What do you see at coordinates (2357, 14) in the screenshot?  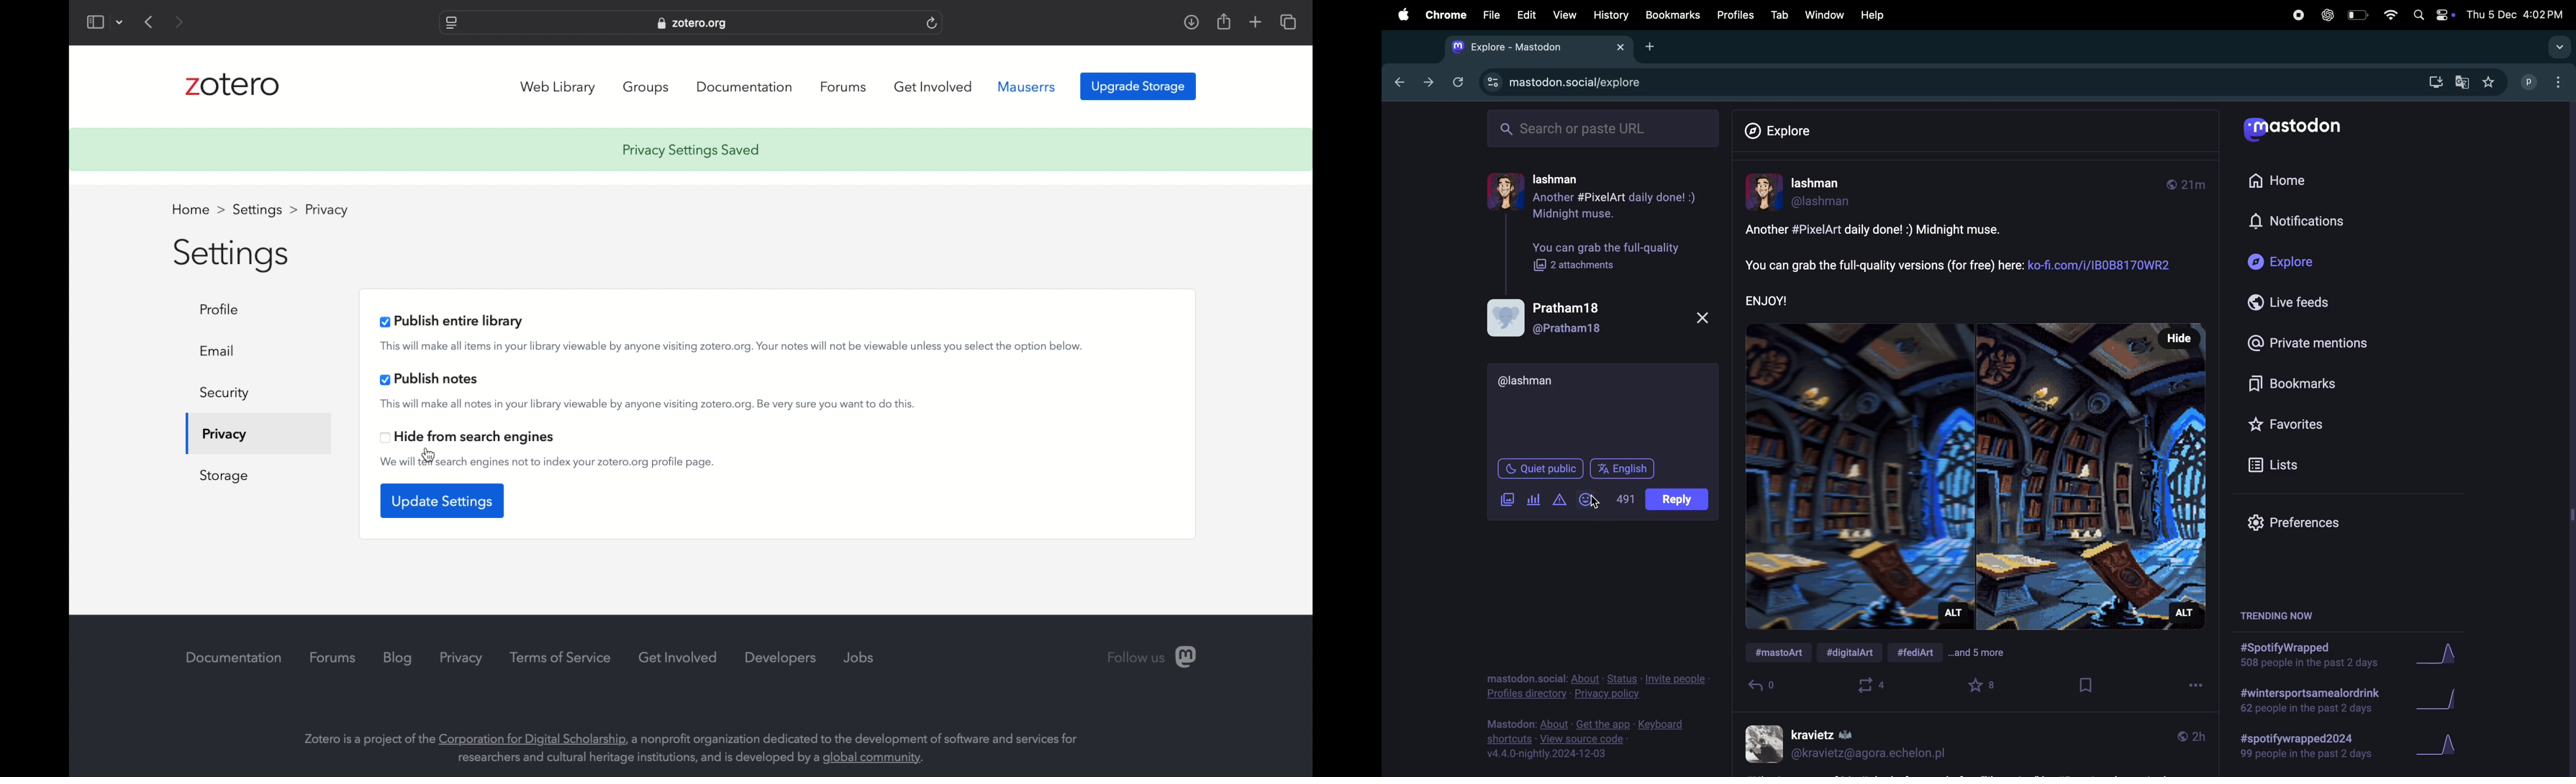 I see `battery` at bounding box center [2357, 14].